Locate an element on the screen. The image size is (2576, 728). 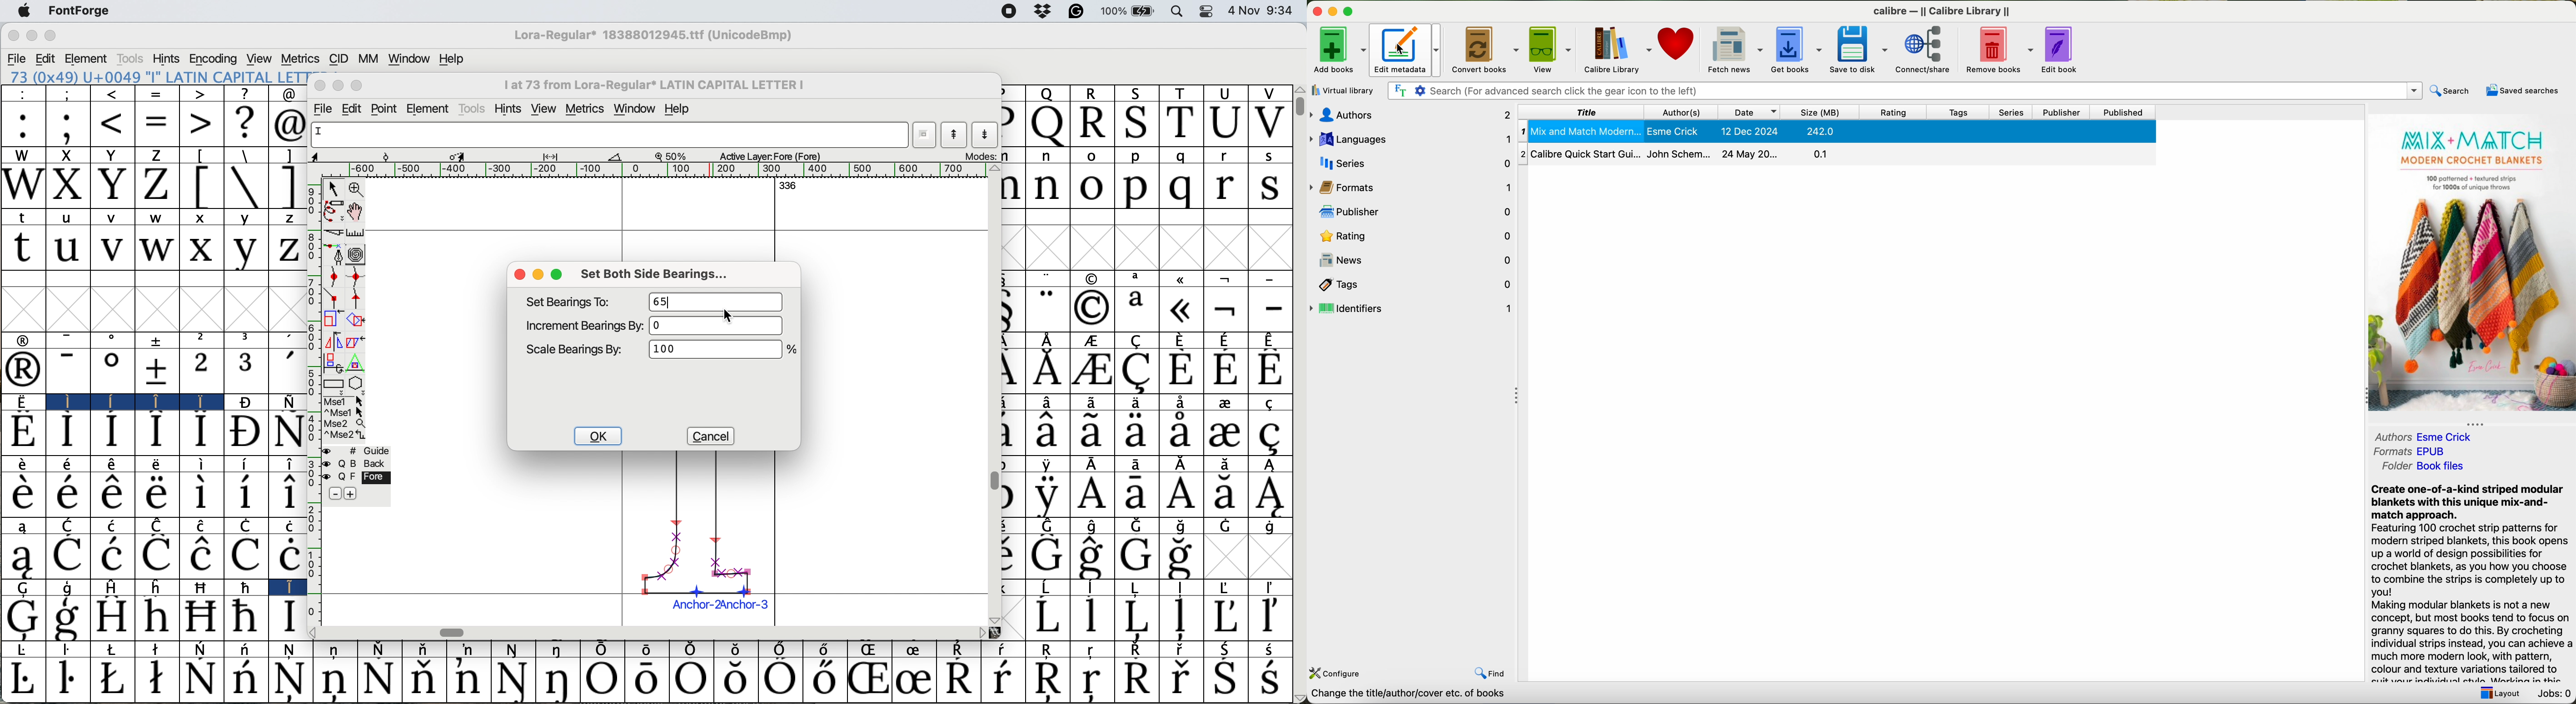
edit metadata is located at coordinates (1407, 49).